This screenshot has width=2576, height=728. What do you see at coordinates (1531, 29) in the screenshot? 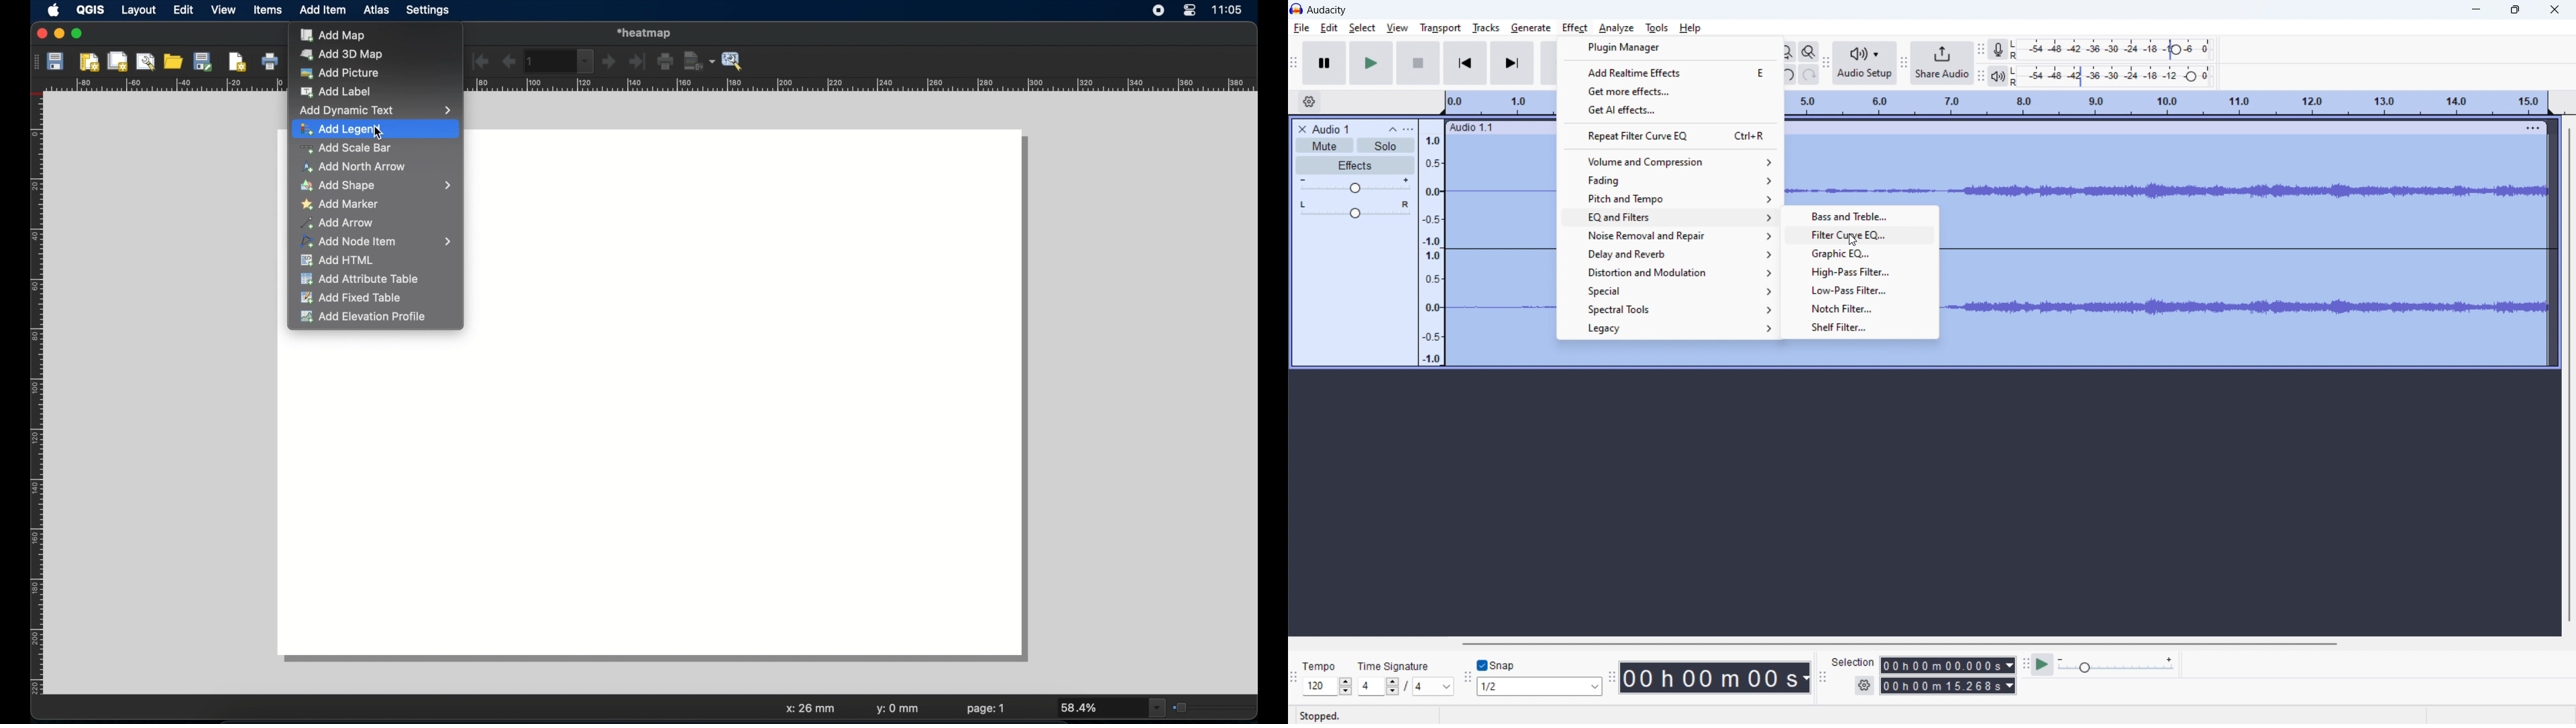
I see `generate` at bounding box center [1531, 29].